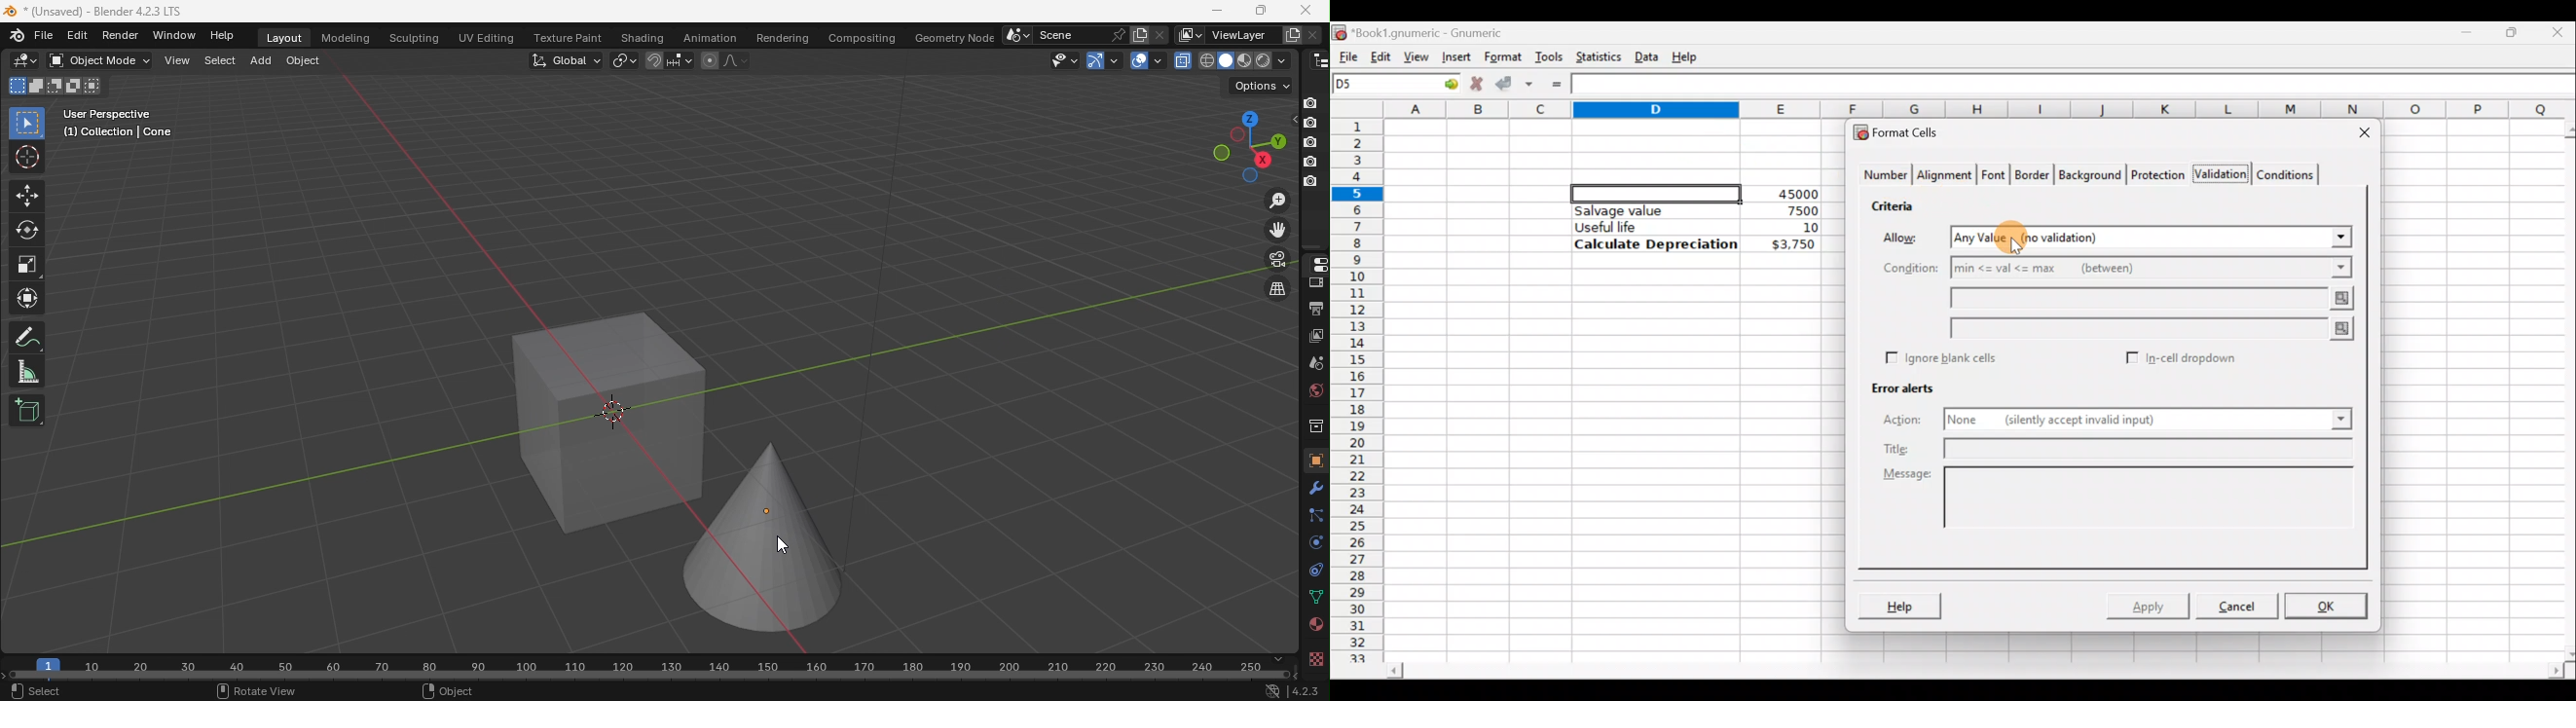  I want to click on Formula bar, so click(2077, 86).